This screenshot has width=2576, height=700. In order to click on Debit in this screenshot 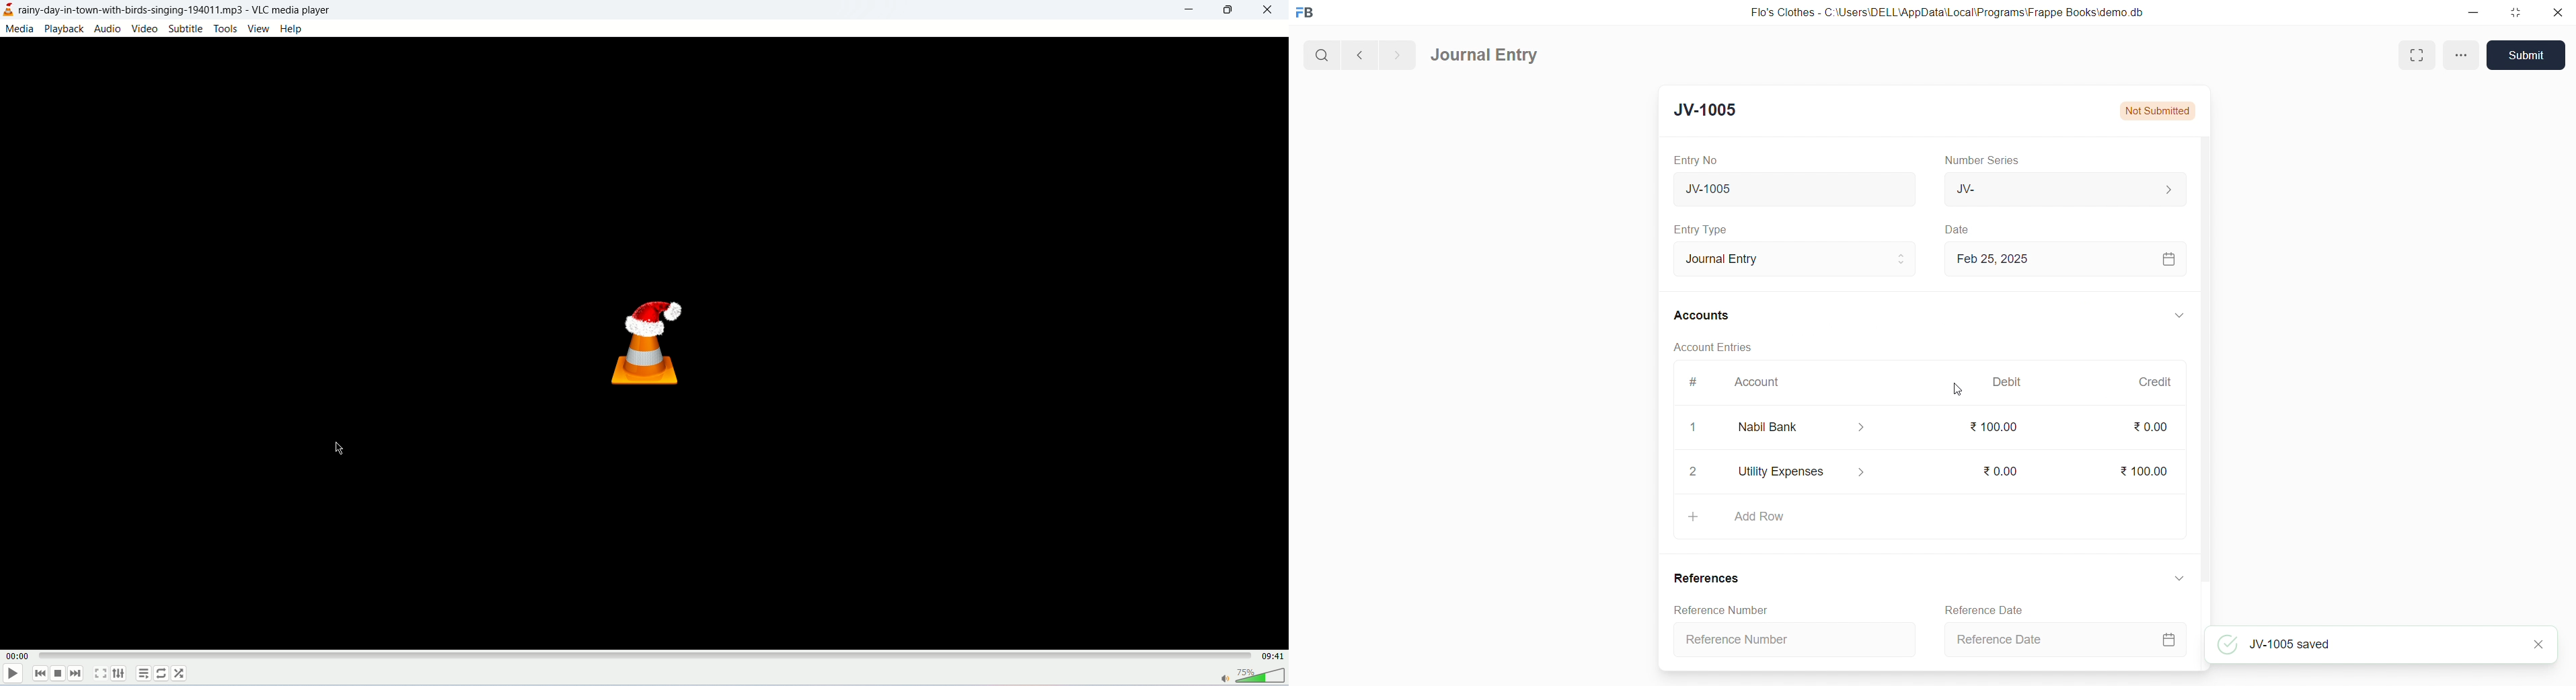, I will do `click(2010, 381)`.